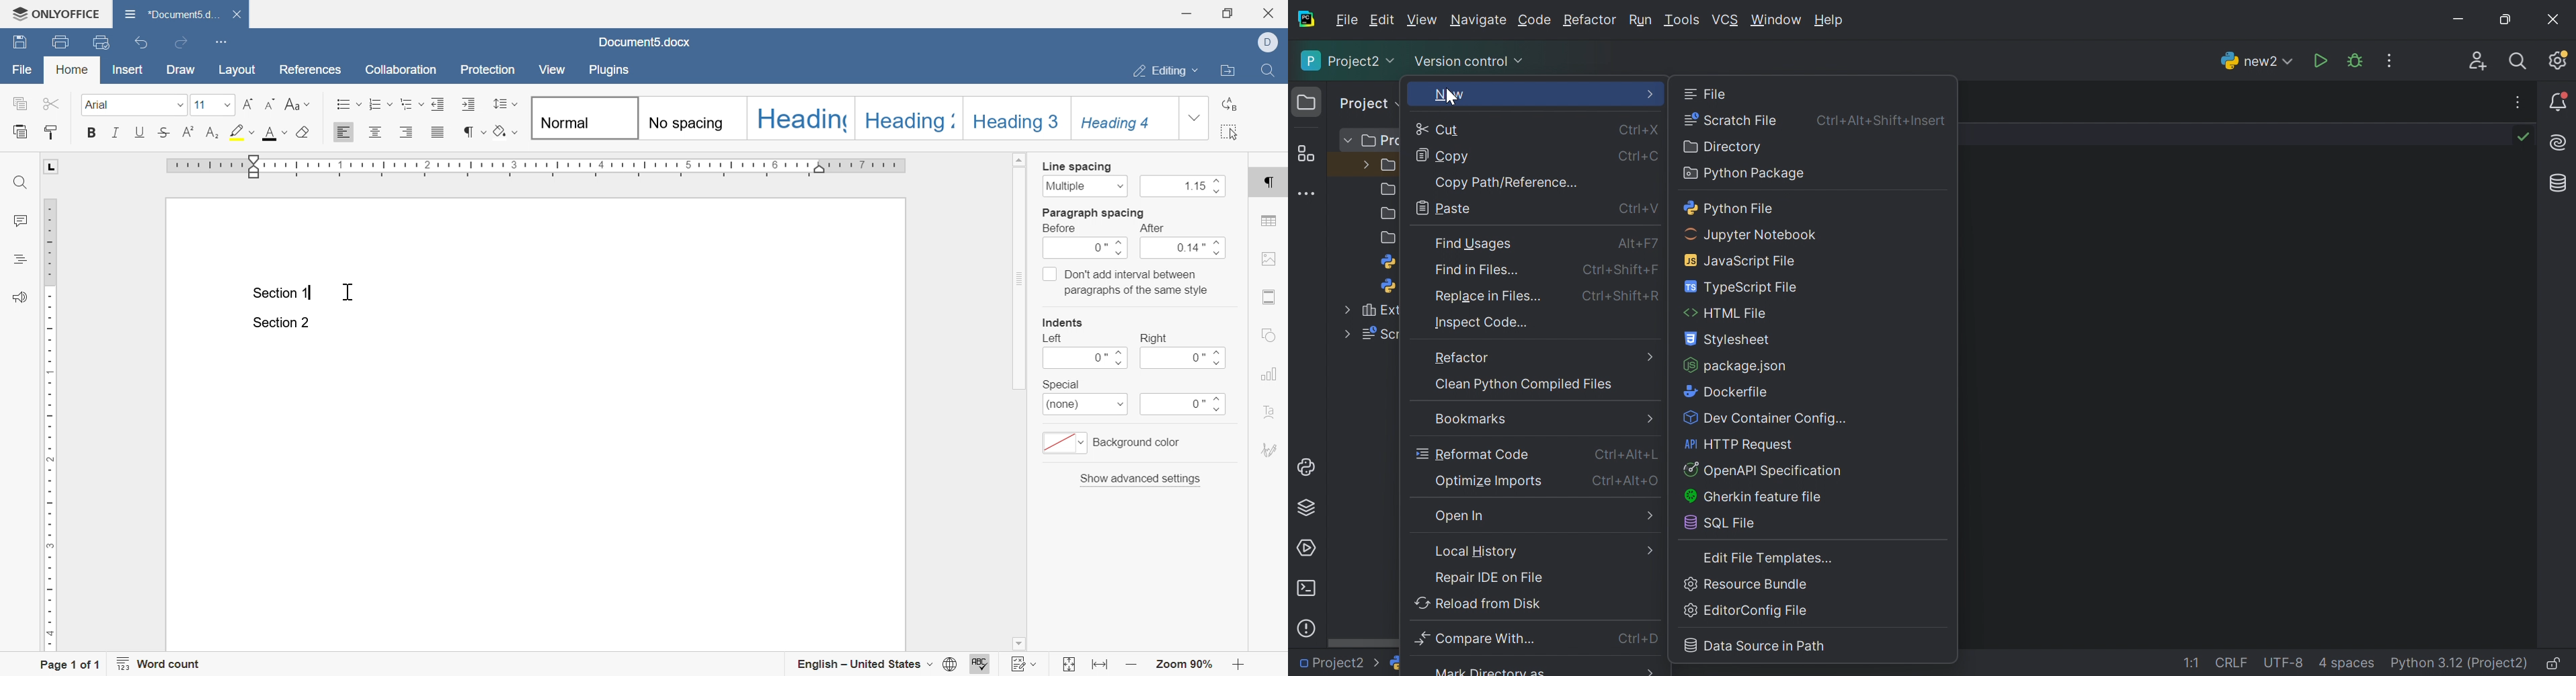 Image resolution: width=2576 pixels, height=700 pixels. I want to click on document5.d, so click(173, 13).